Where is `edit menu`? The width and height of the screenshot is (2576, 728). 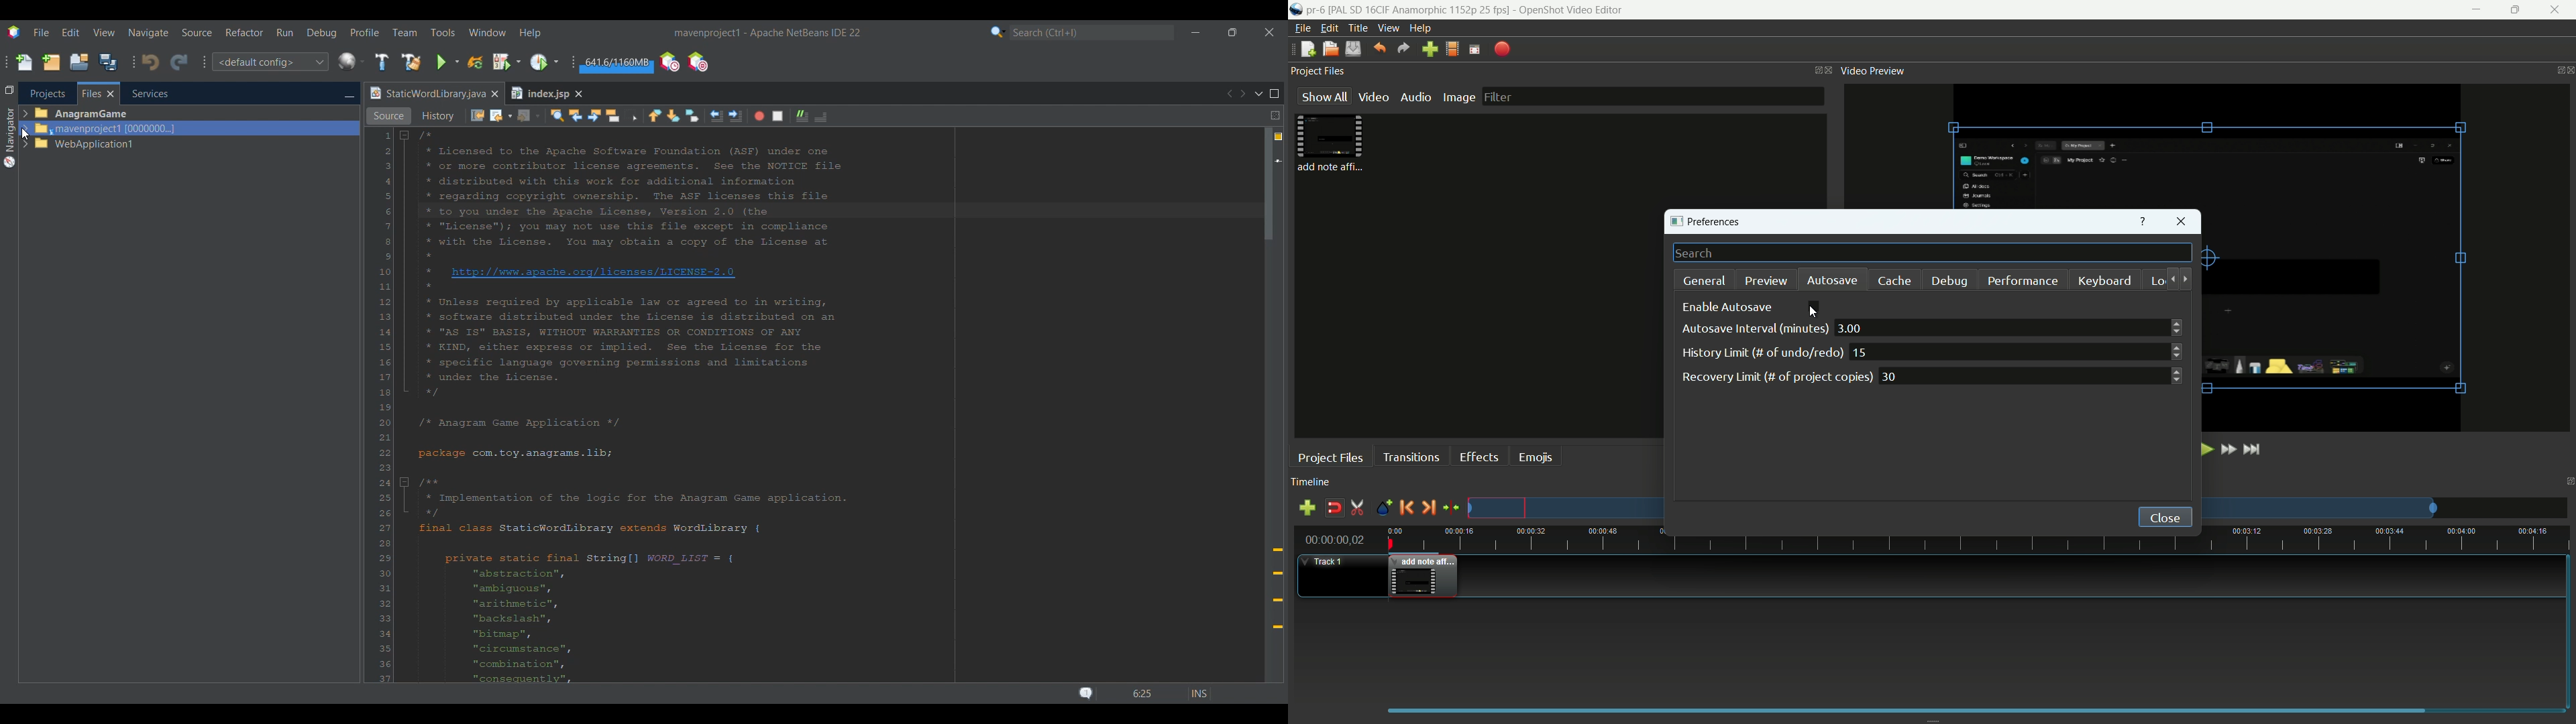
edit menu is located at coordinates (1330, 29).